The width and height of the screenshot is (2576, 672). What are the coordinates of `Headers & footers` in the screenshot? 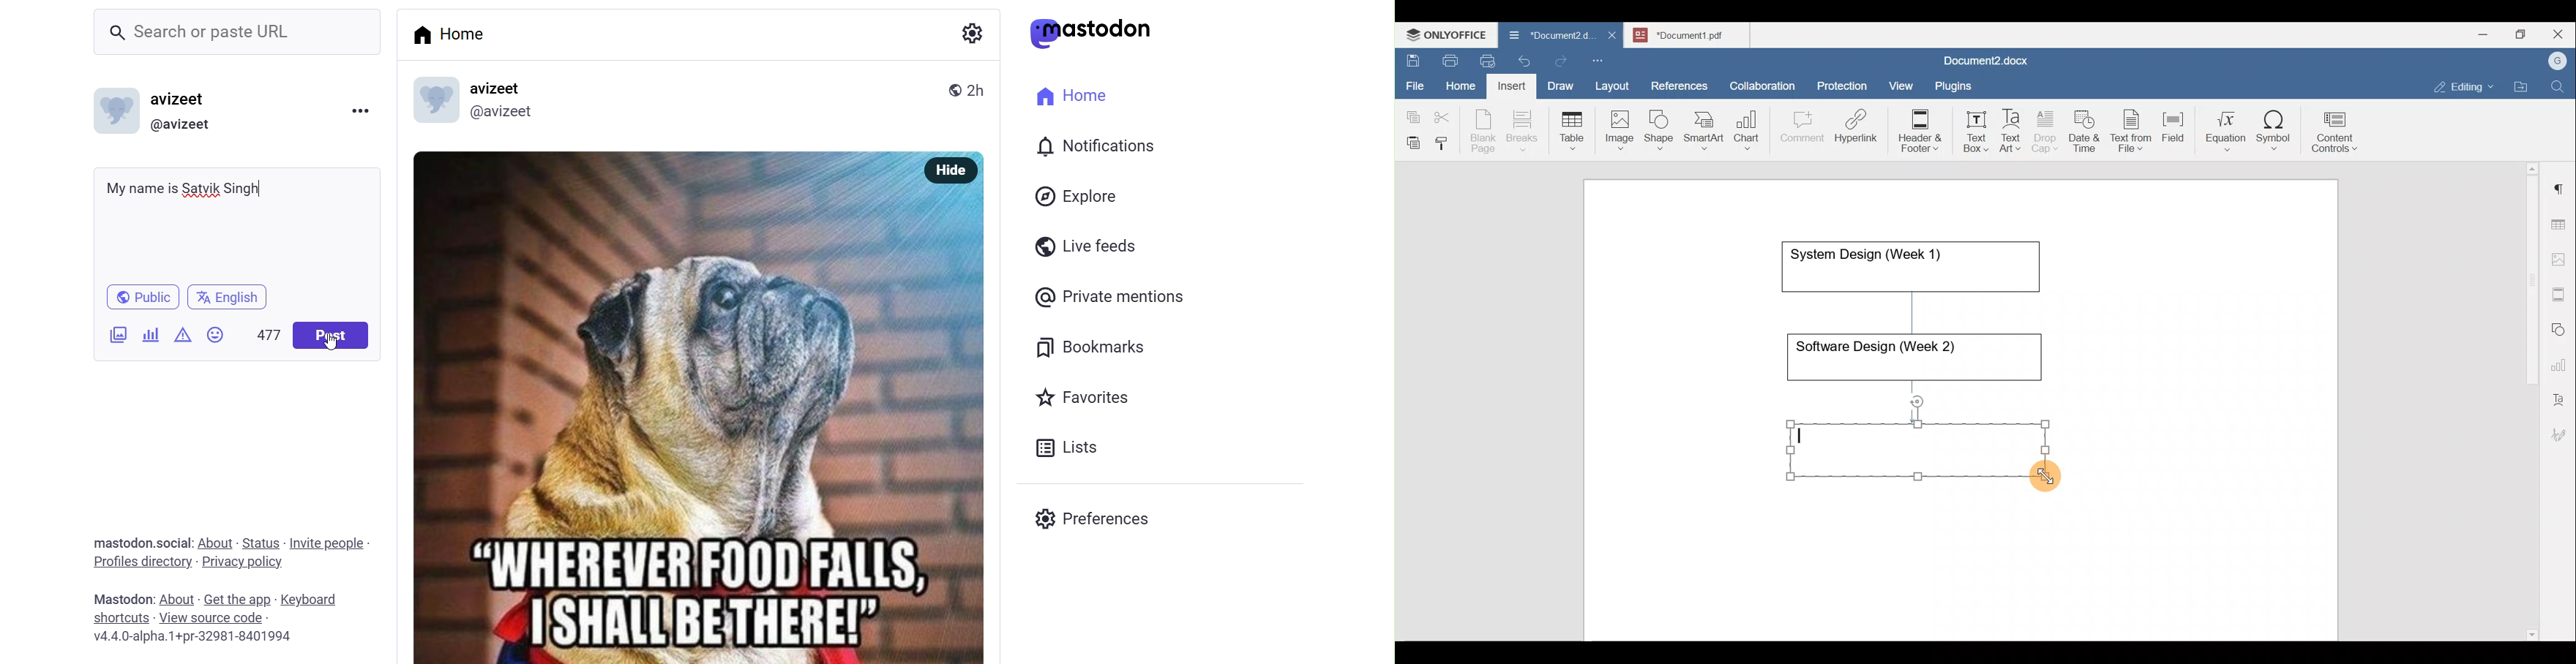 It's located at (2561, 291).